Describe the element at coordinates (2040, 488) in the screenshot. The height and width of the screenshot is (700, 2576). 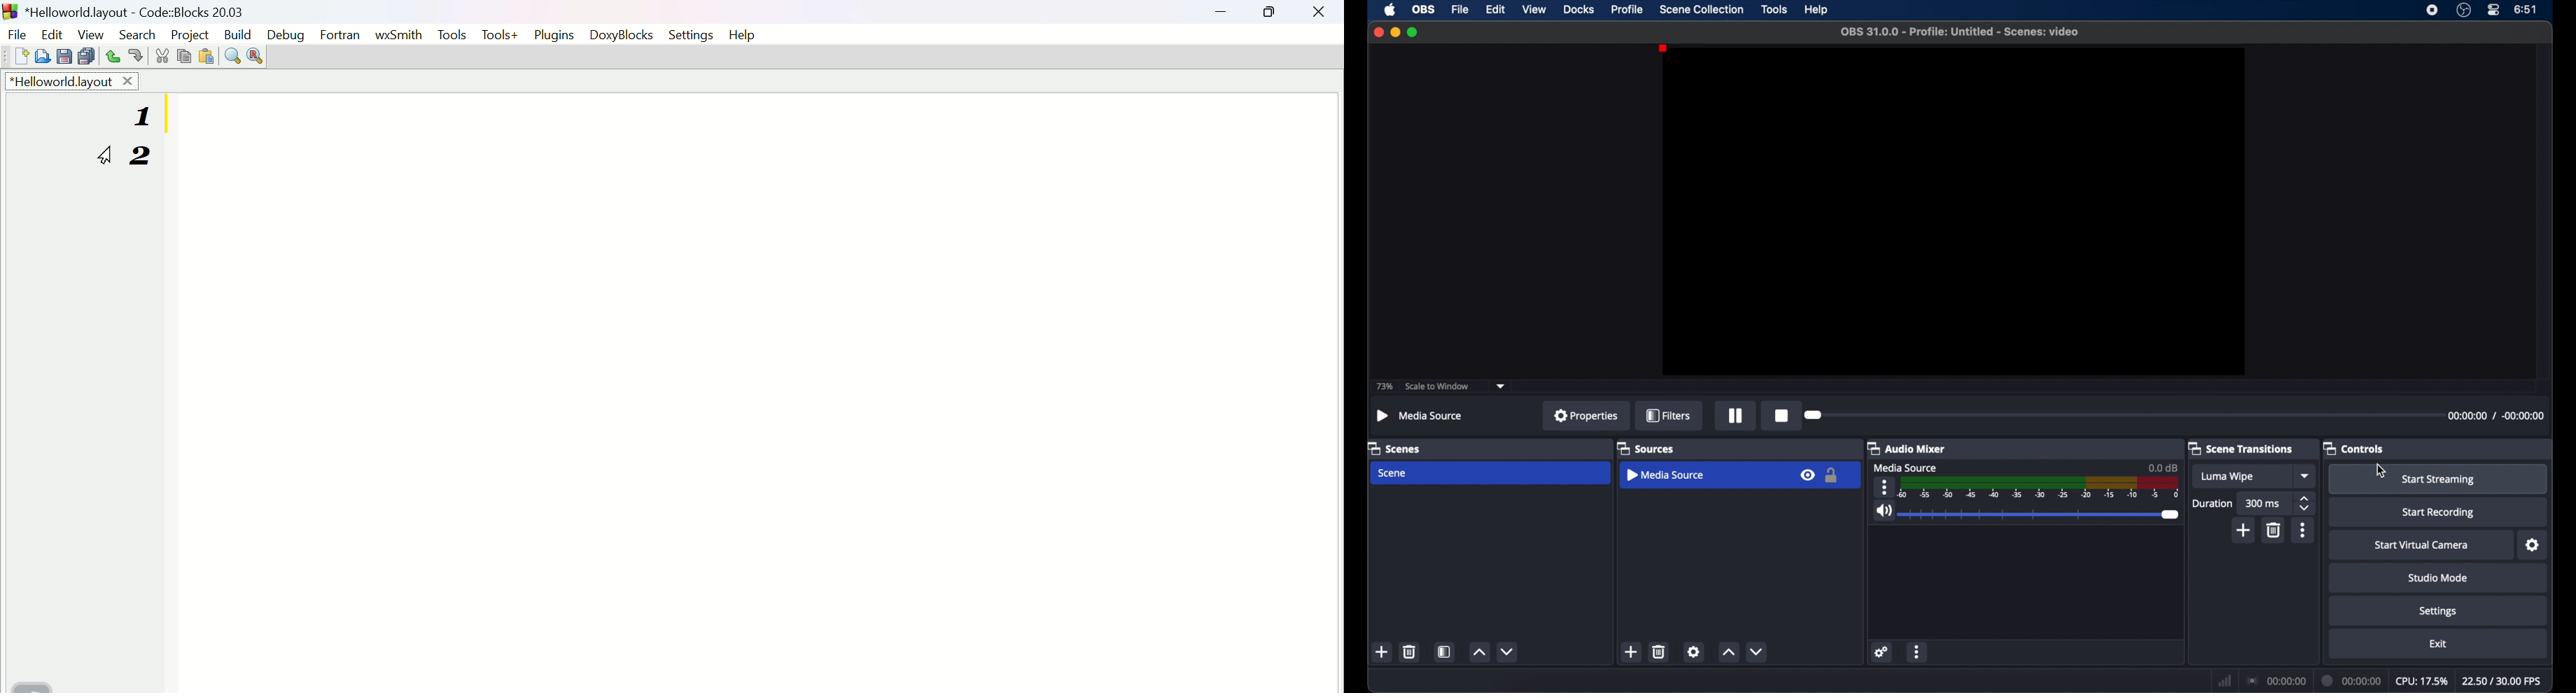
I see `timeline` at that location.